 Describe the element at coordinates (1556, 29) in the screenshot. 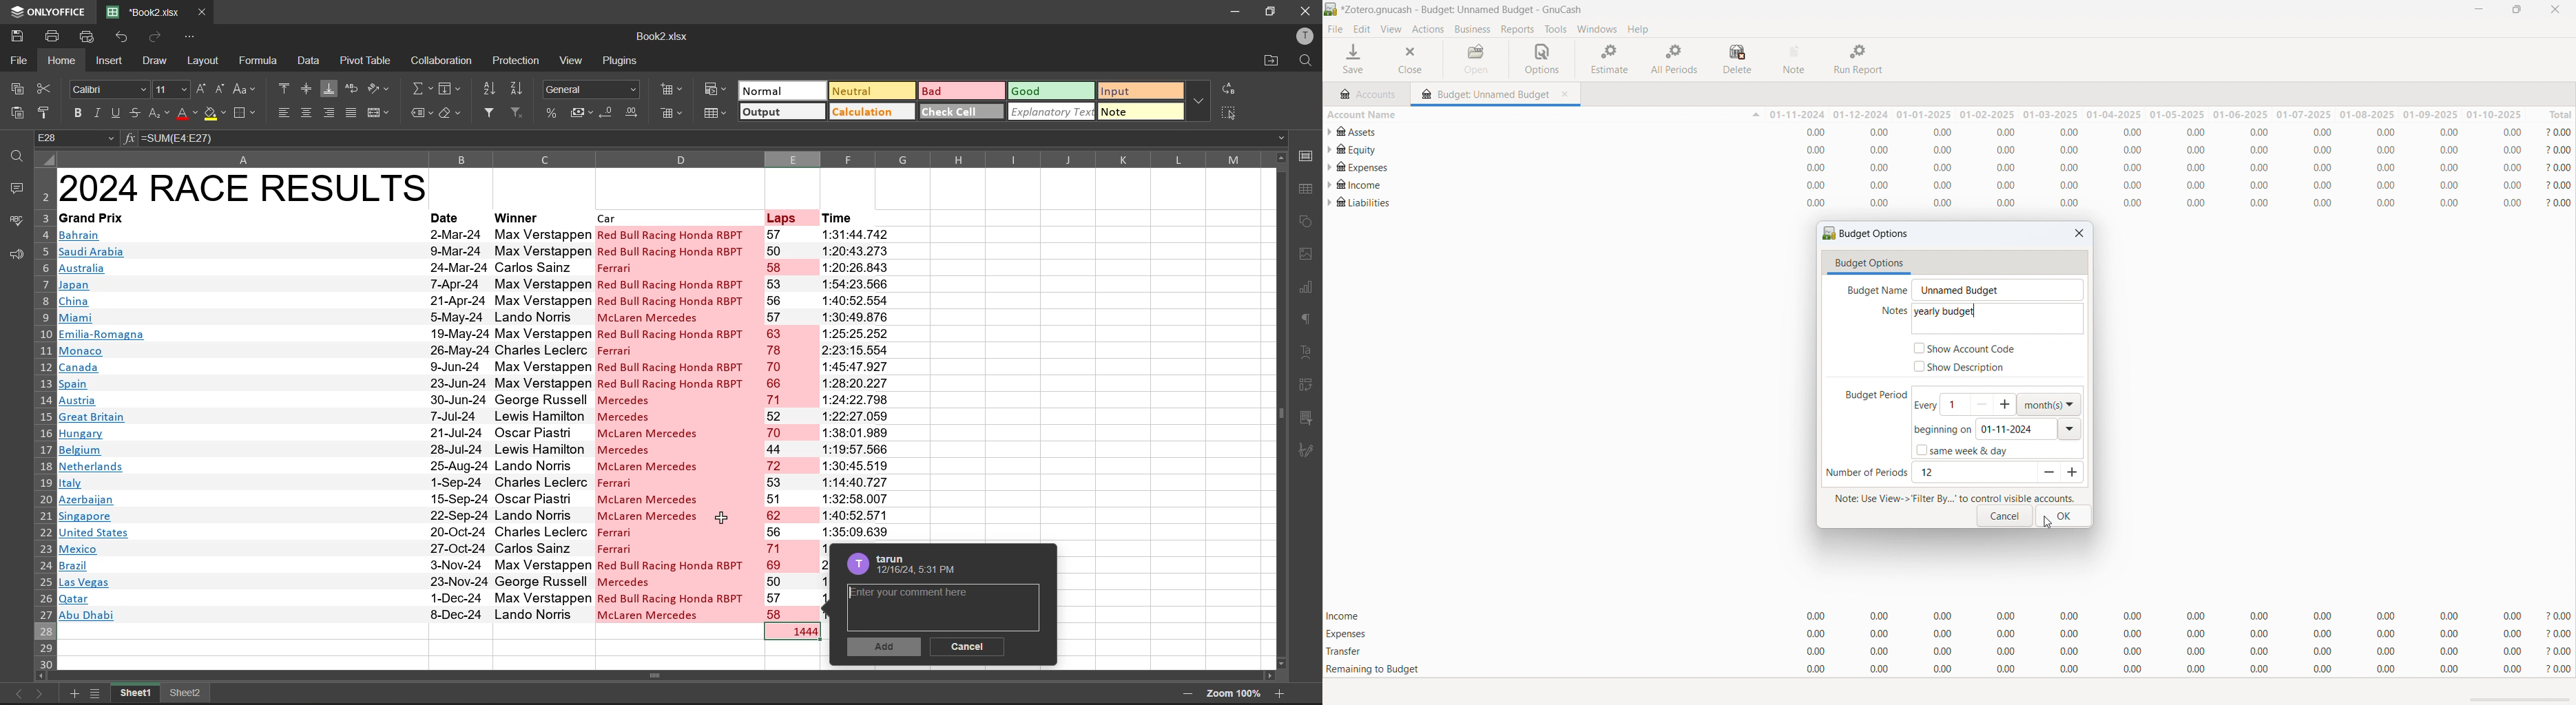

I see `tools` at that location.